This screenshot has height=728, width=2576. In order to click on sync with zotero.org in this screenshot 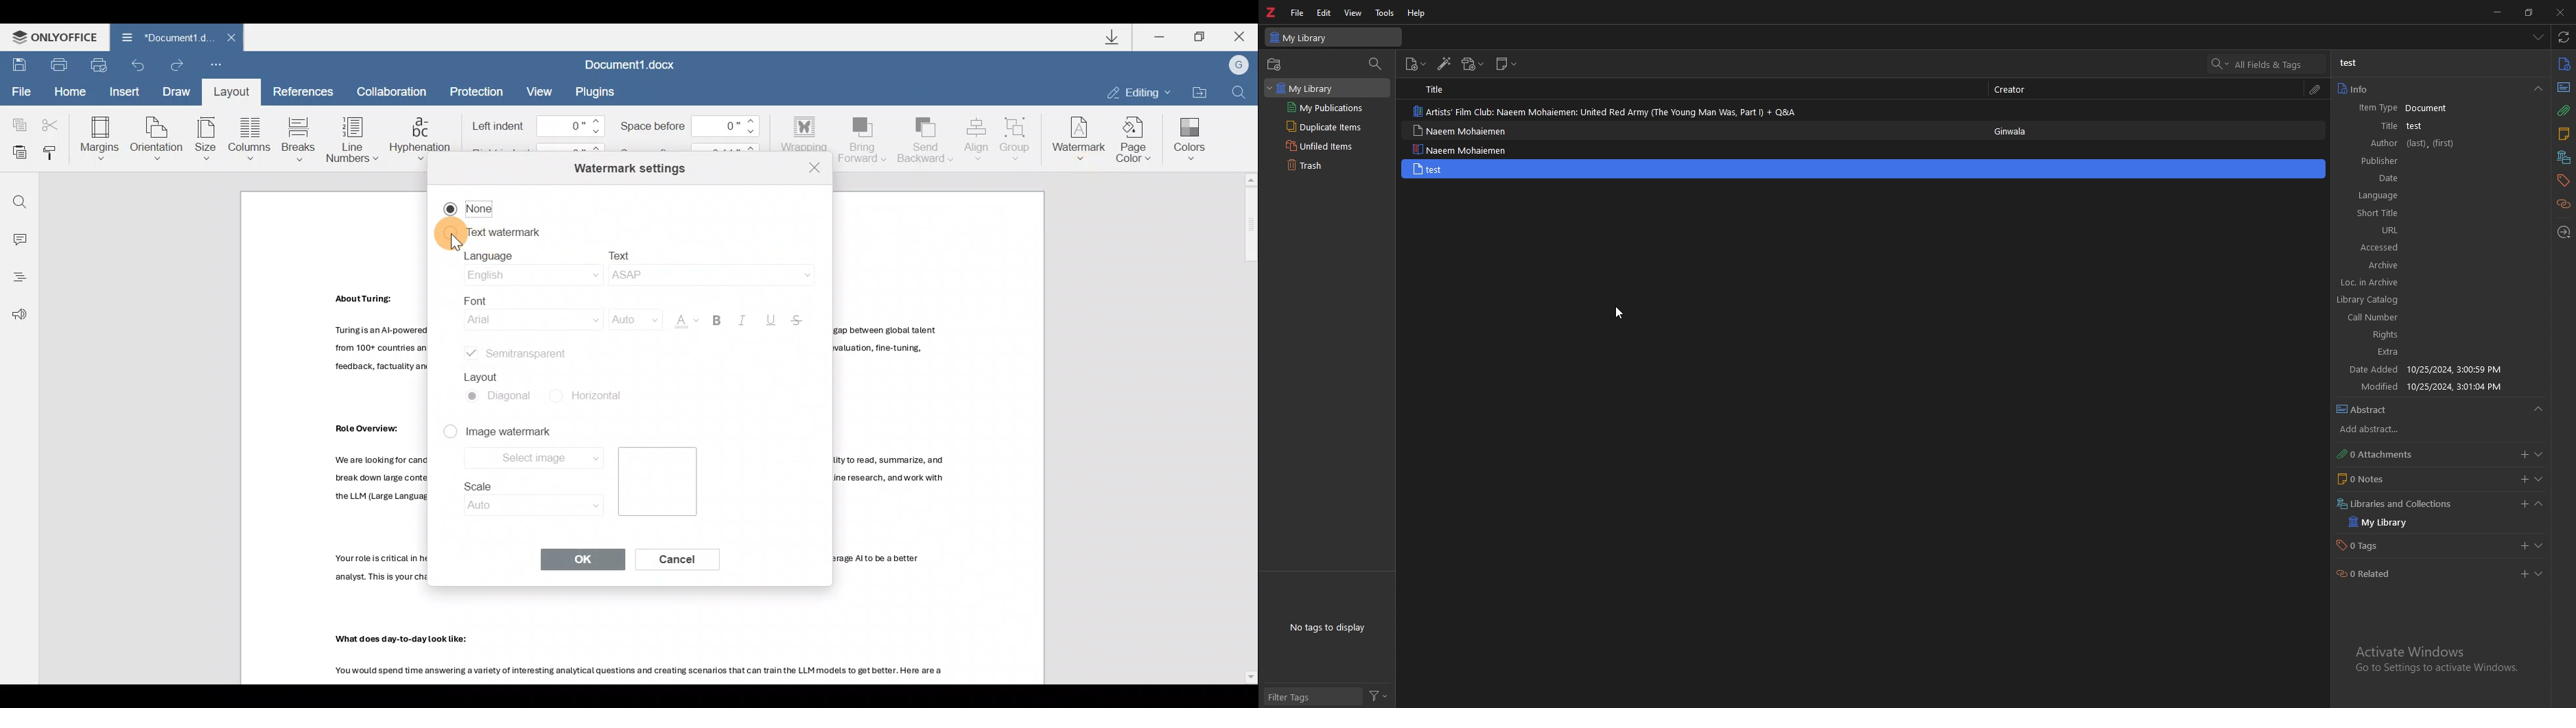, I will do `click(2564, 37)`.